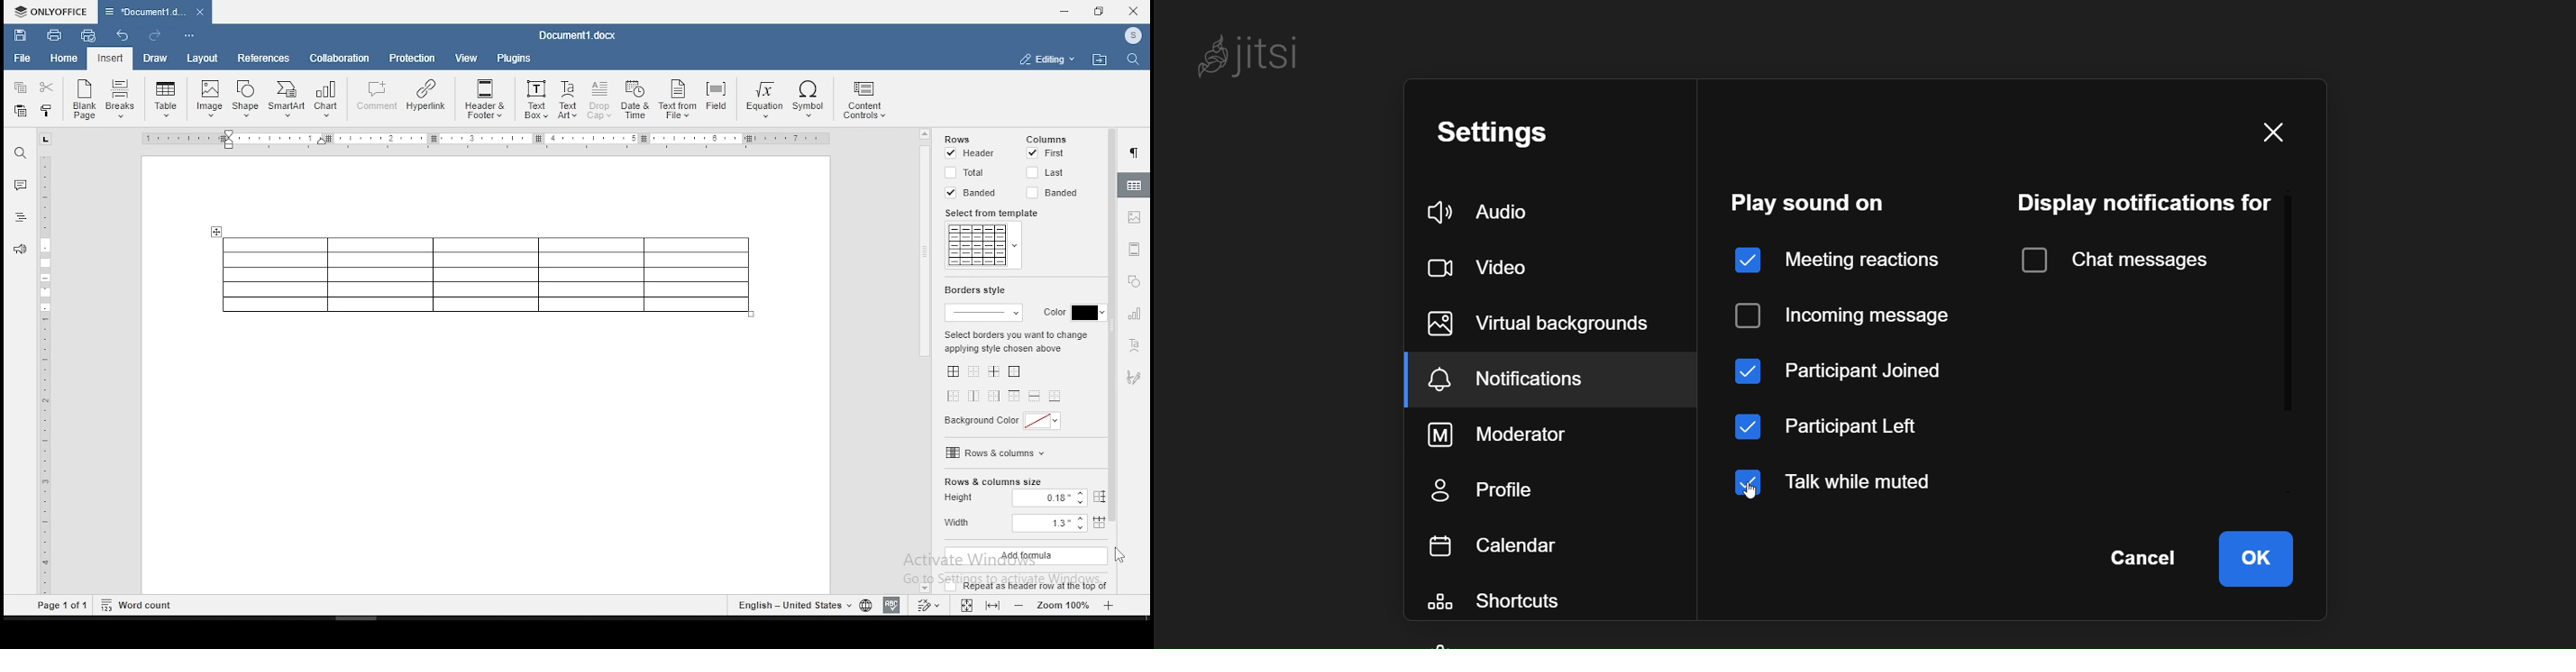  What do you see at coordinates (996, 454) in the screenshot?
I see `rows and columns` at bounding box center [996, 454].